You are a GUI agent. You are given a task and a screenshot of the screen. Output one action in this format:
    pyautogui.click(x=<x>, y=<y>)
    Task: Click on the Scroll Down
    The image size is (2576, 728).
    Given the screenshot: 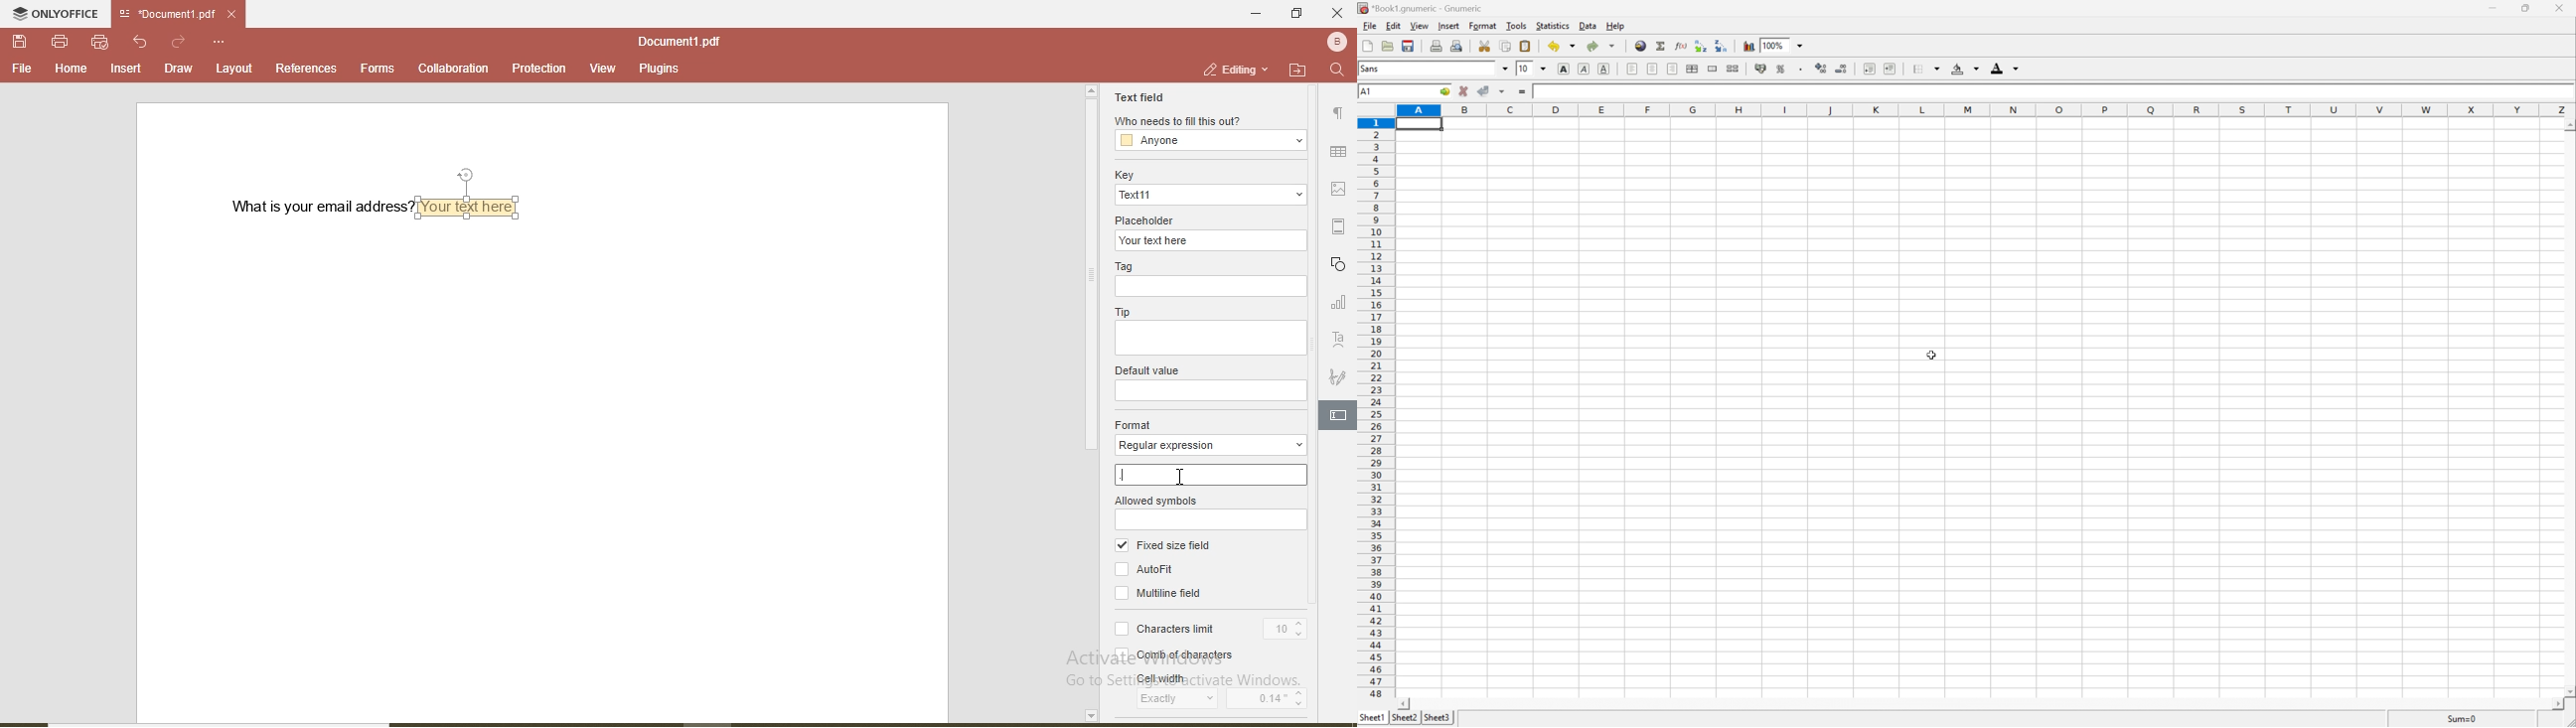 What is the action you would take?
    pyautogui.click(x=2568, y=689)
    